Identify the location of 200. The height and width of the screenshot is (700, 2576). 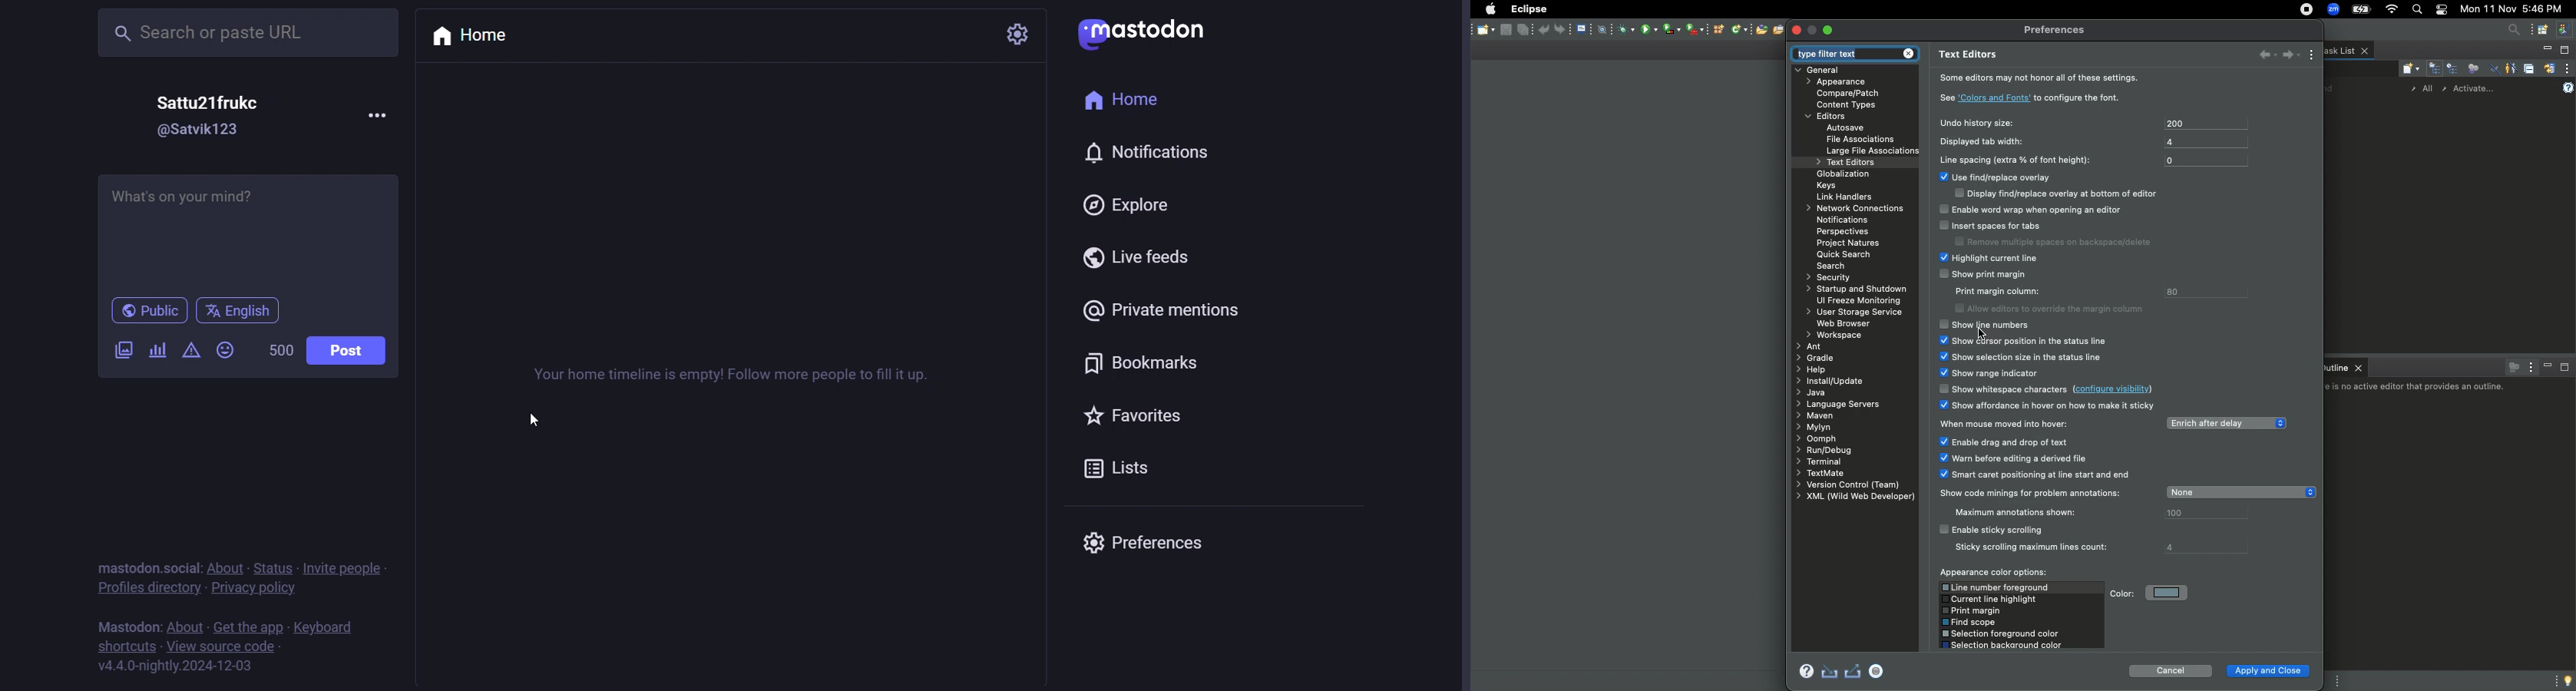
(2204, 123).